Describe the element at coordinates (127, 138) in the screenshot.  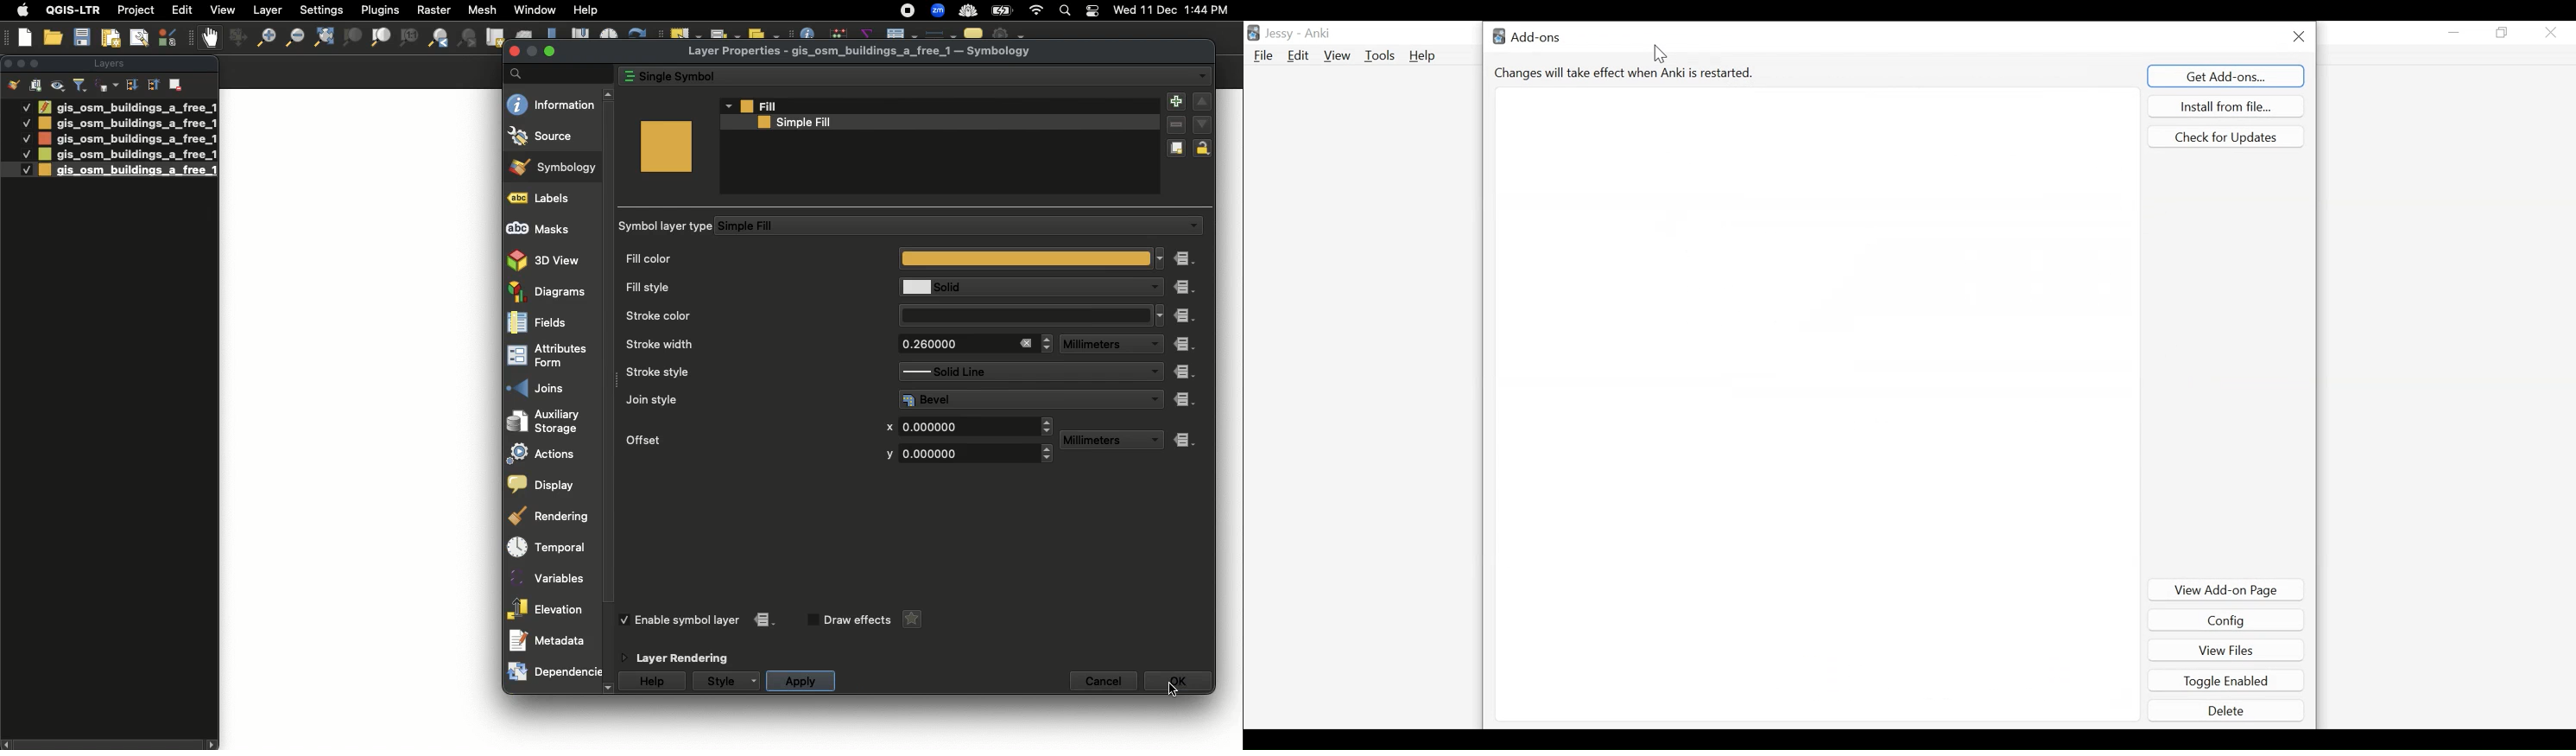
I see `gis_osm_buildings_a_free_1` at that location.